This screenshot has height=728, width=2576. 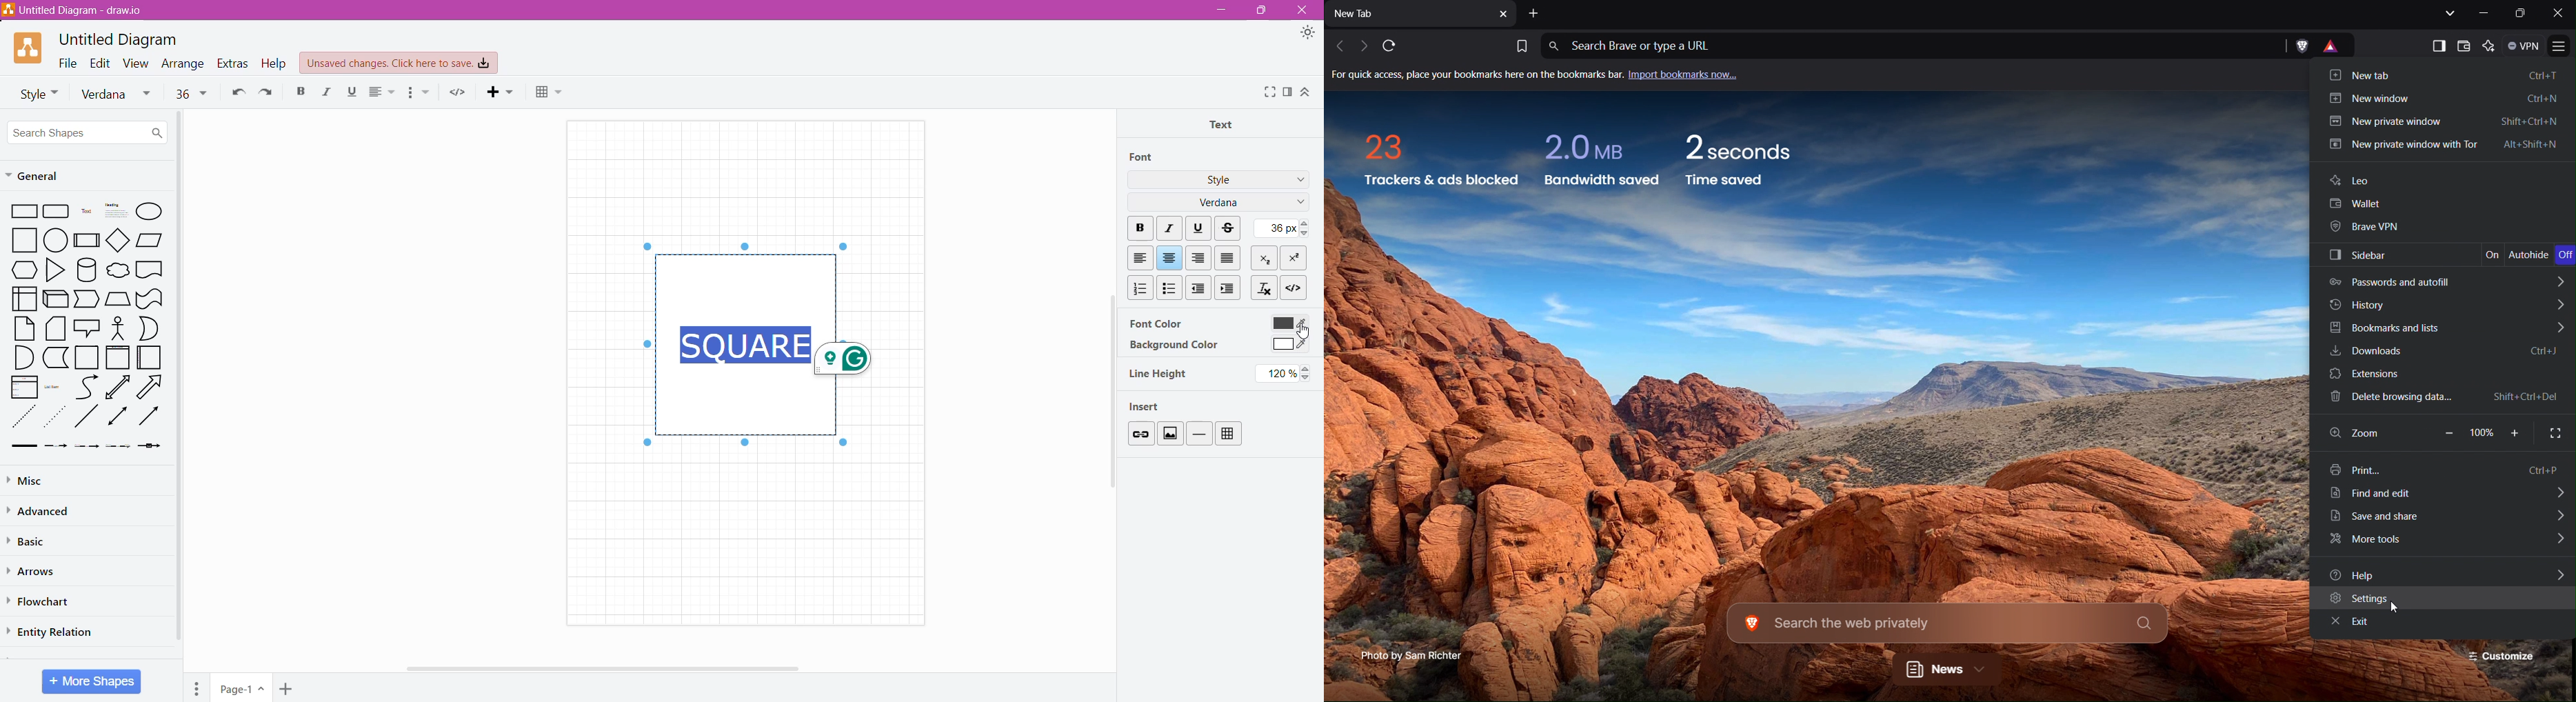 I want to click on Font Family, so click(x=1298, y=203).